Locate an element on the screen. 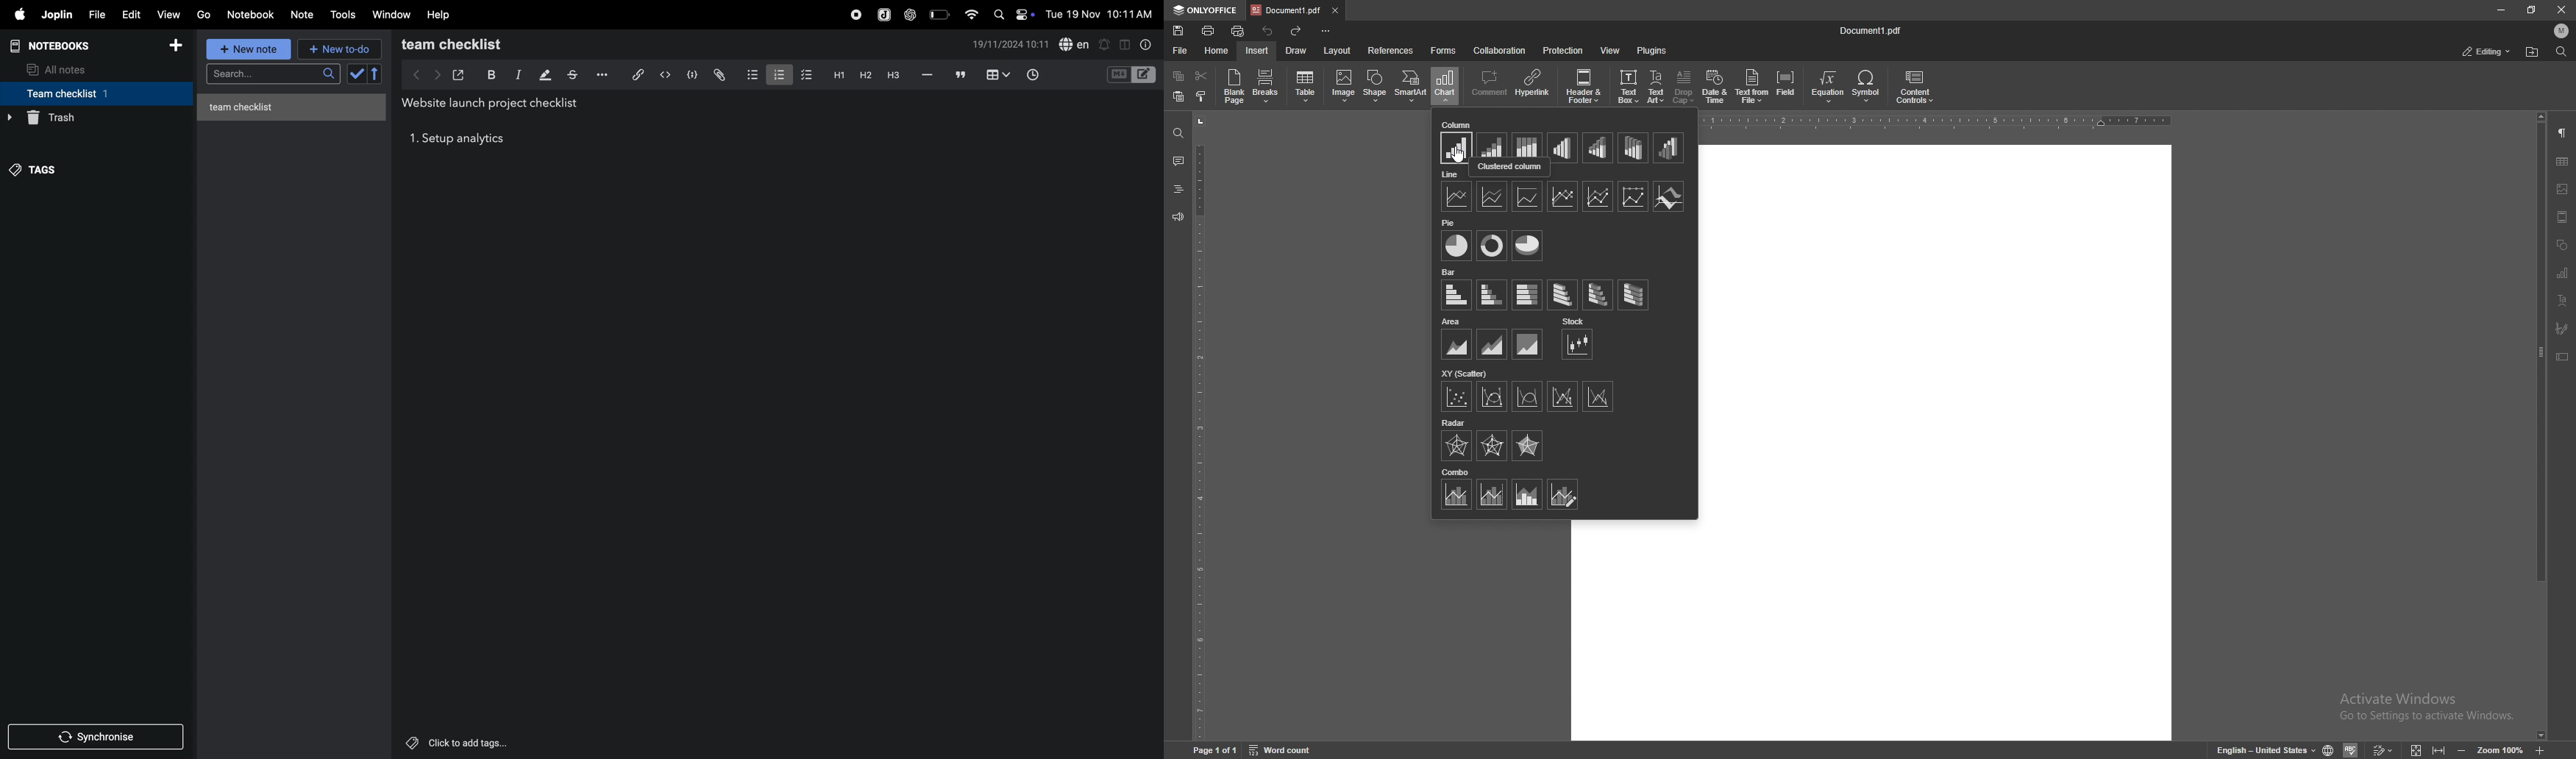 The image size is (2576, 784). date and time is located at coordinates (1100, 15).